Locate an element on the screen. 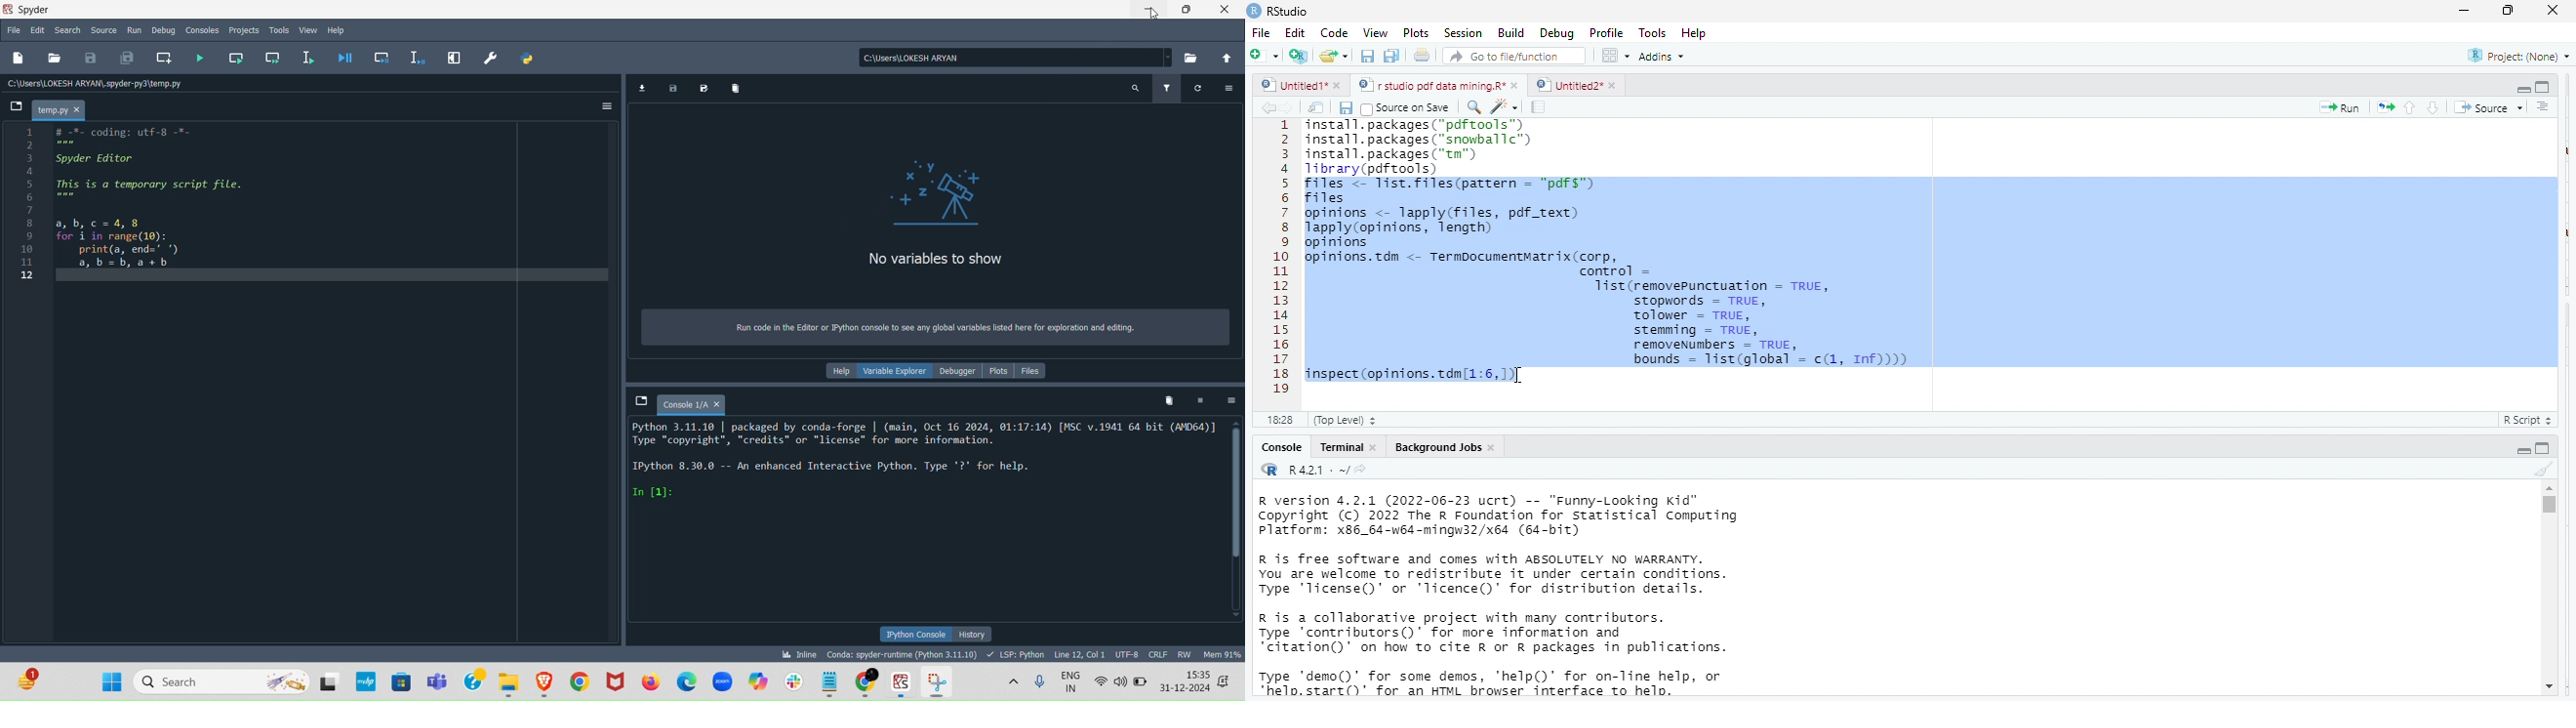  tools is located at coordinates (1655, 31).